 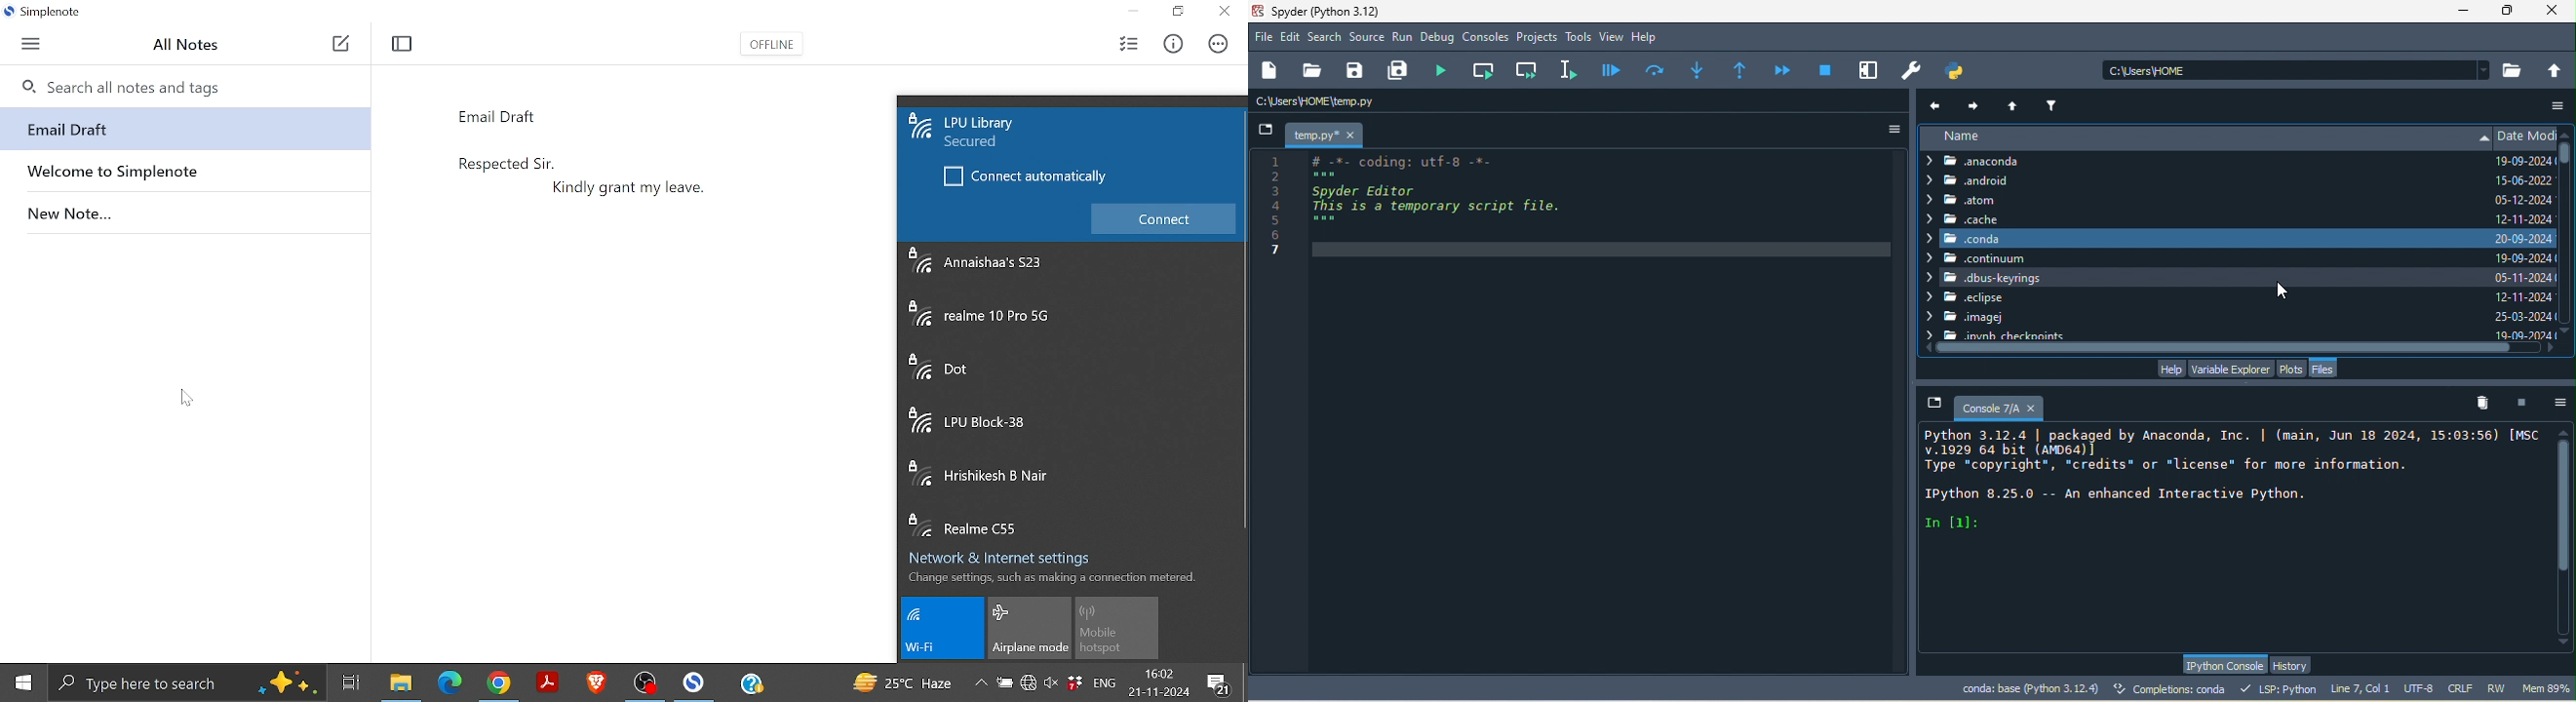 I want to click on variable explorer, so click(x=2230, y=368).